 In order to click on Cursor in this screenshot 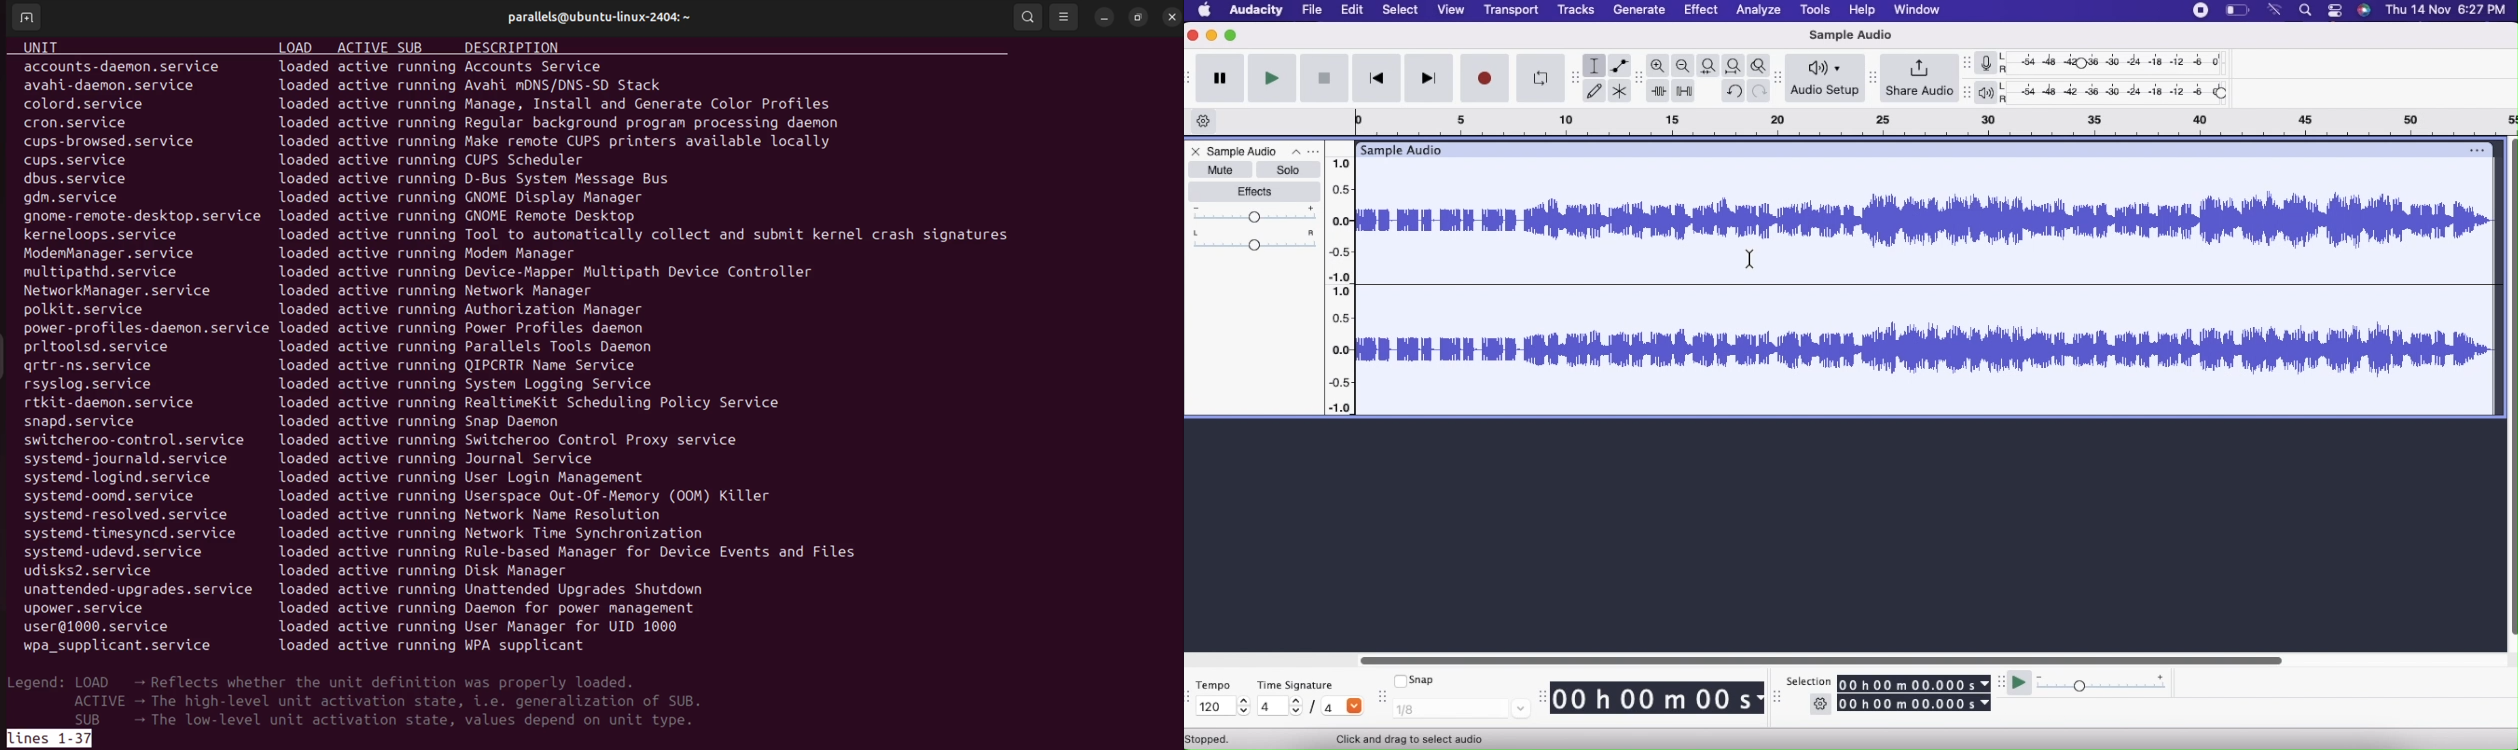, I will do `click(1751, 260)`.